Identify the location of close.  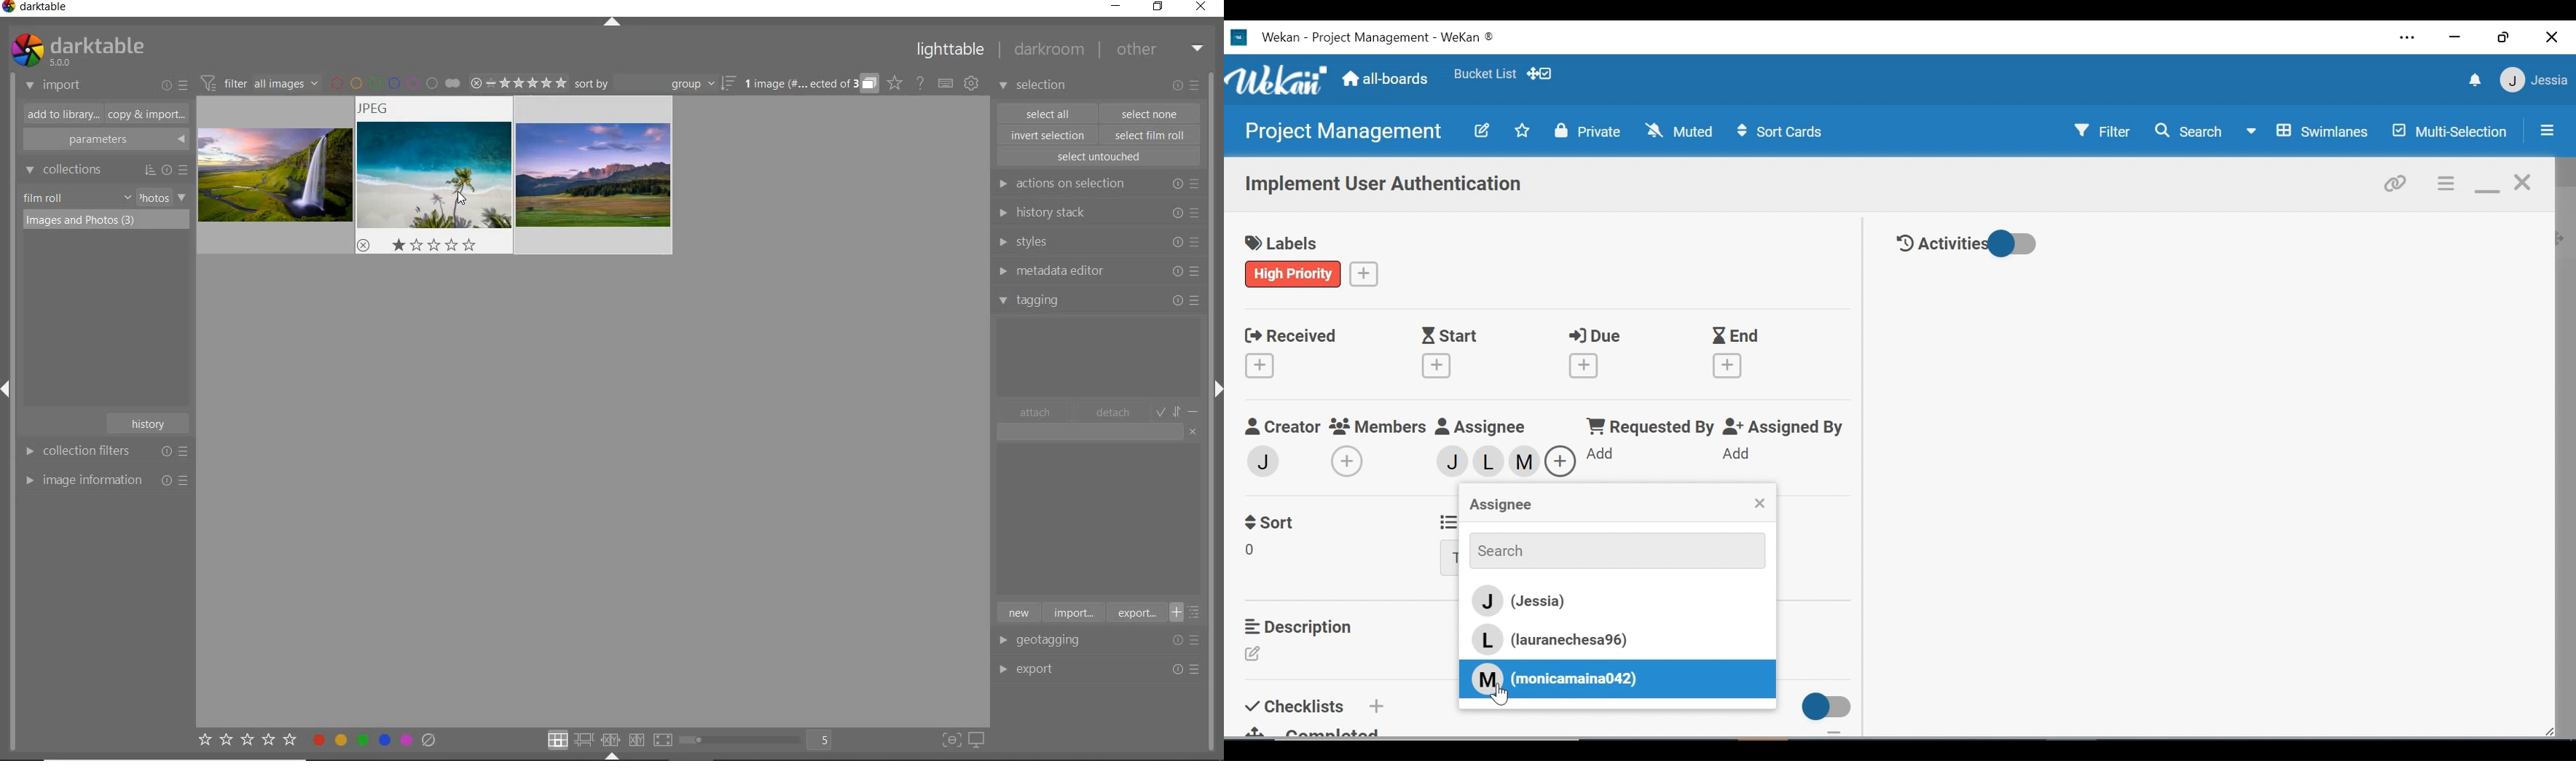
(1203, 8).